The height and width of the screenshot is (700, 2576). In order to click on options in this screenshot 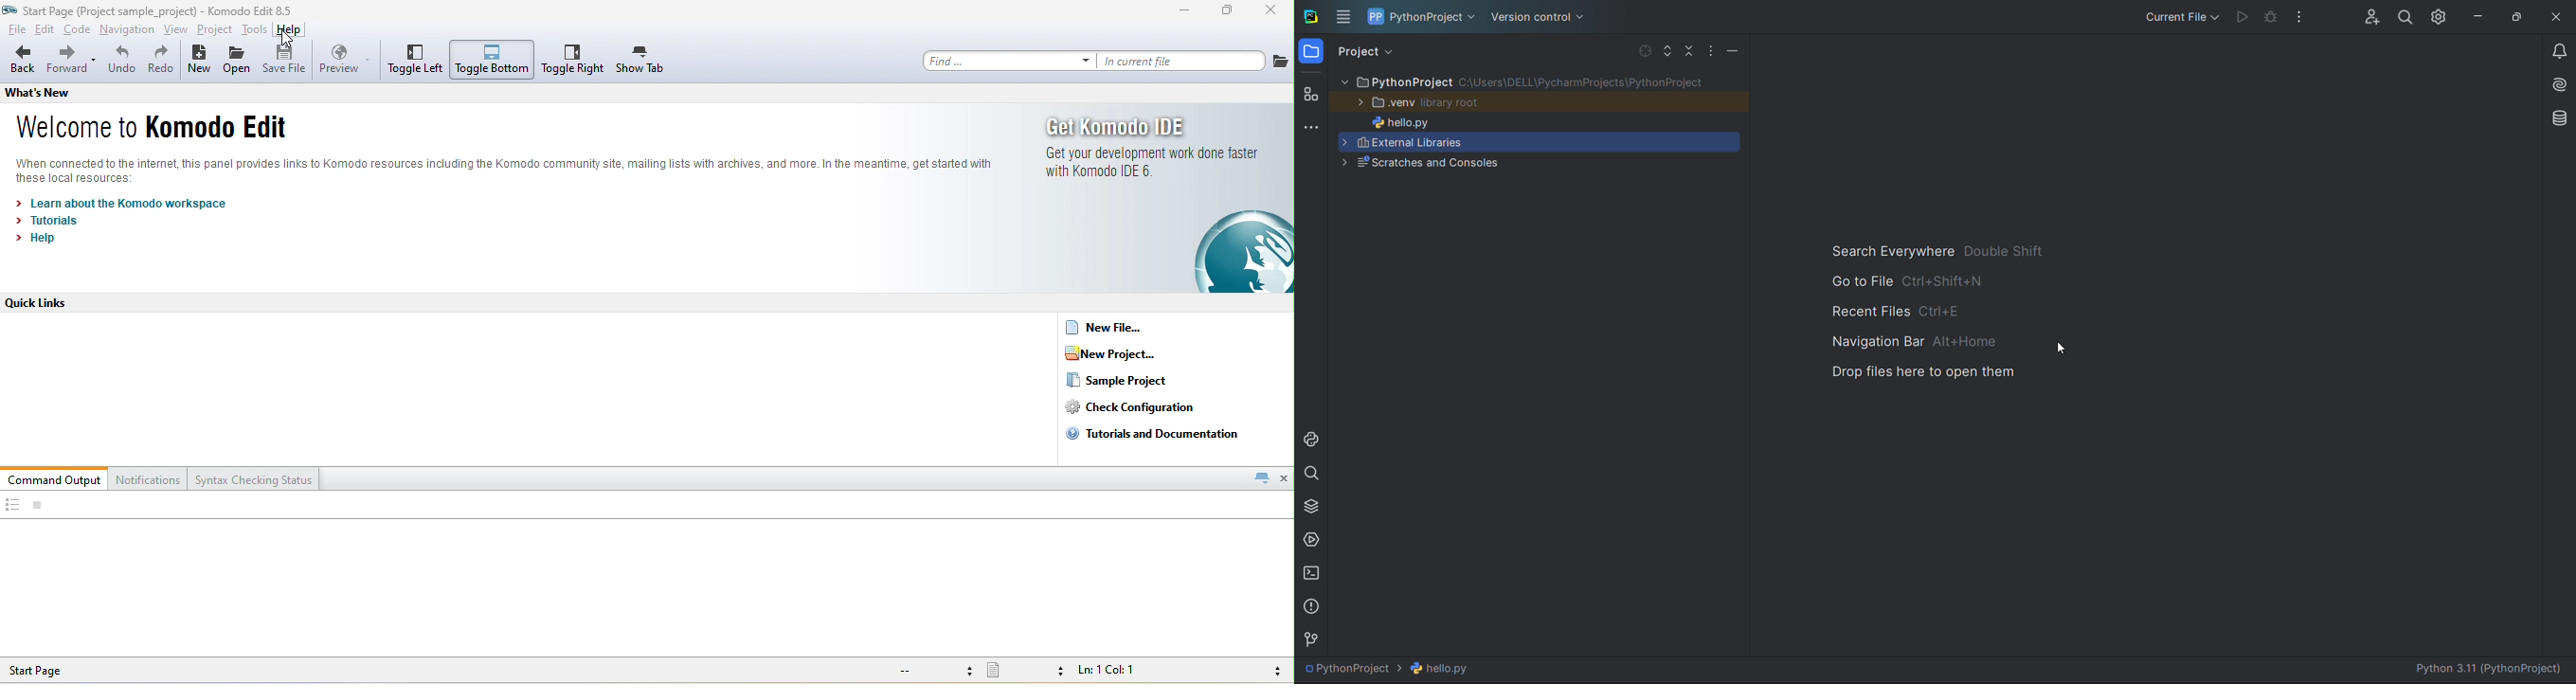, I will do `click(2300, 16)`.